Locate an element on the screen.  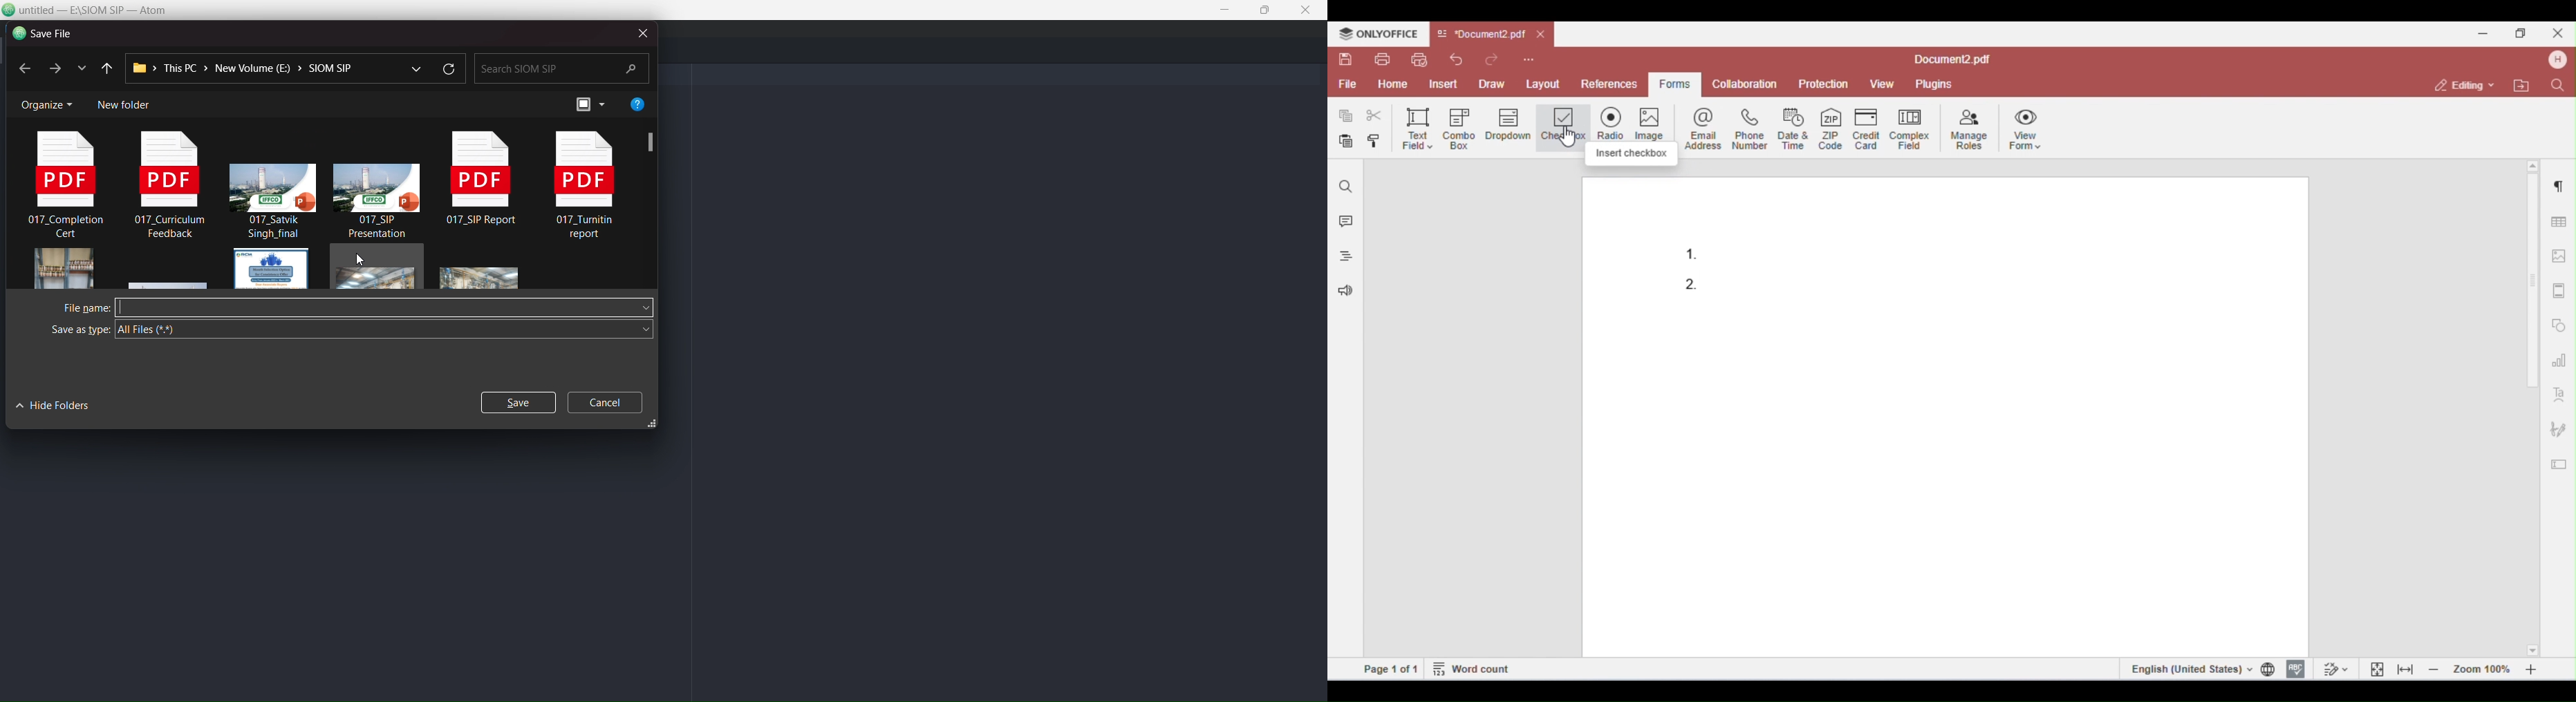
cancel is located at coordinates (608, 403).